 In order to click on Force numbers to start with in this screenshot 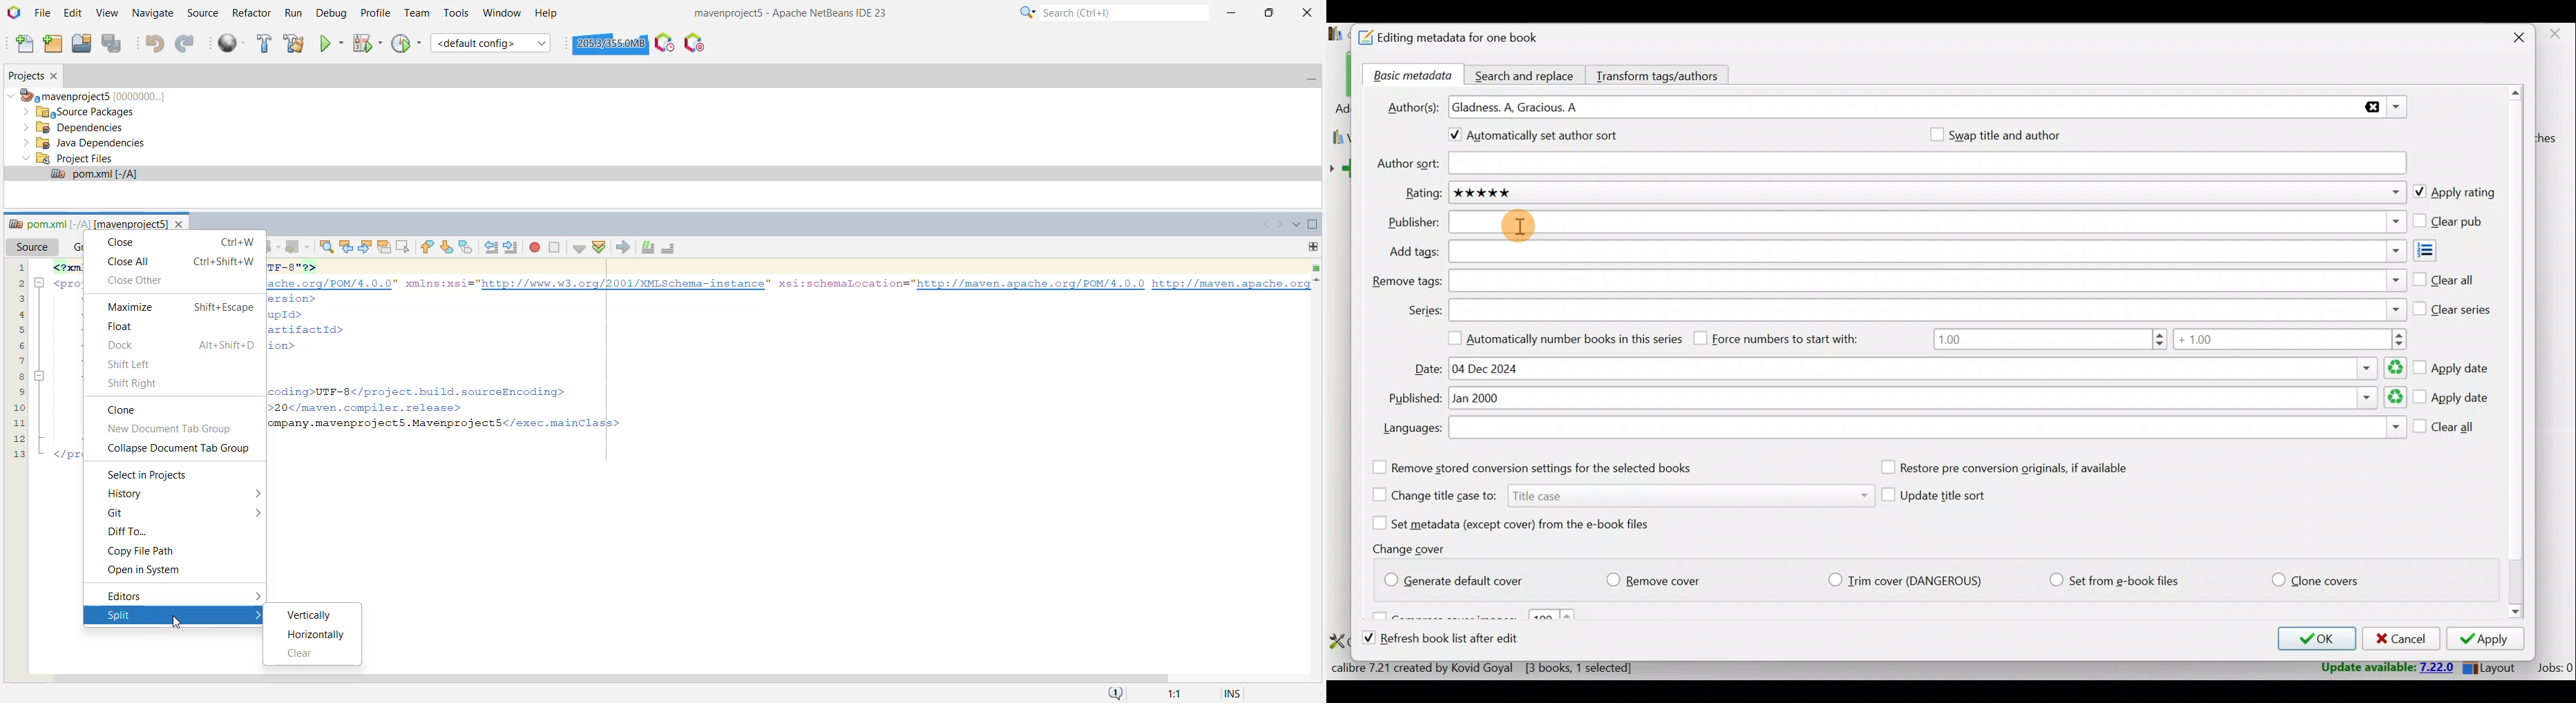, I will do `click(1786, 338)`.